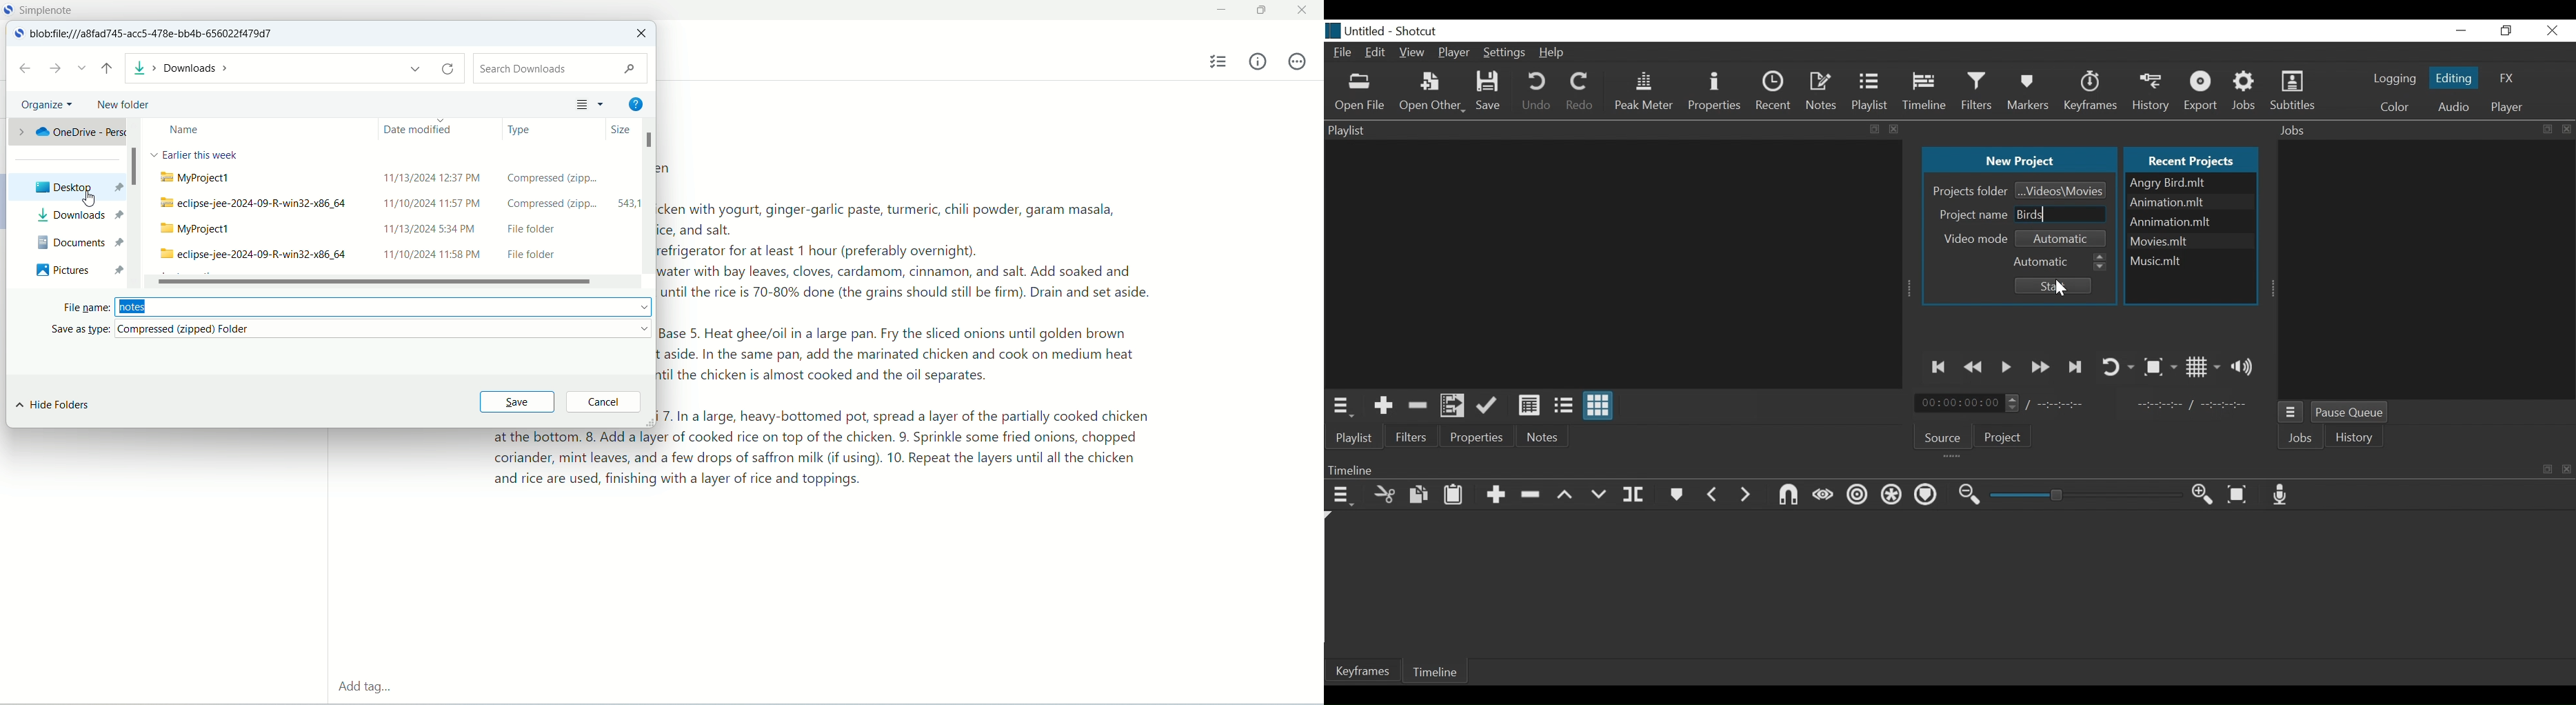 The image size is (2576, 728). Describe the element at coordinates (1566, 495) in the screenshot. I see `Lift` at that location.